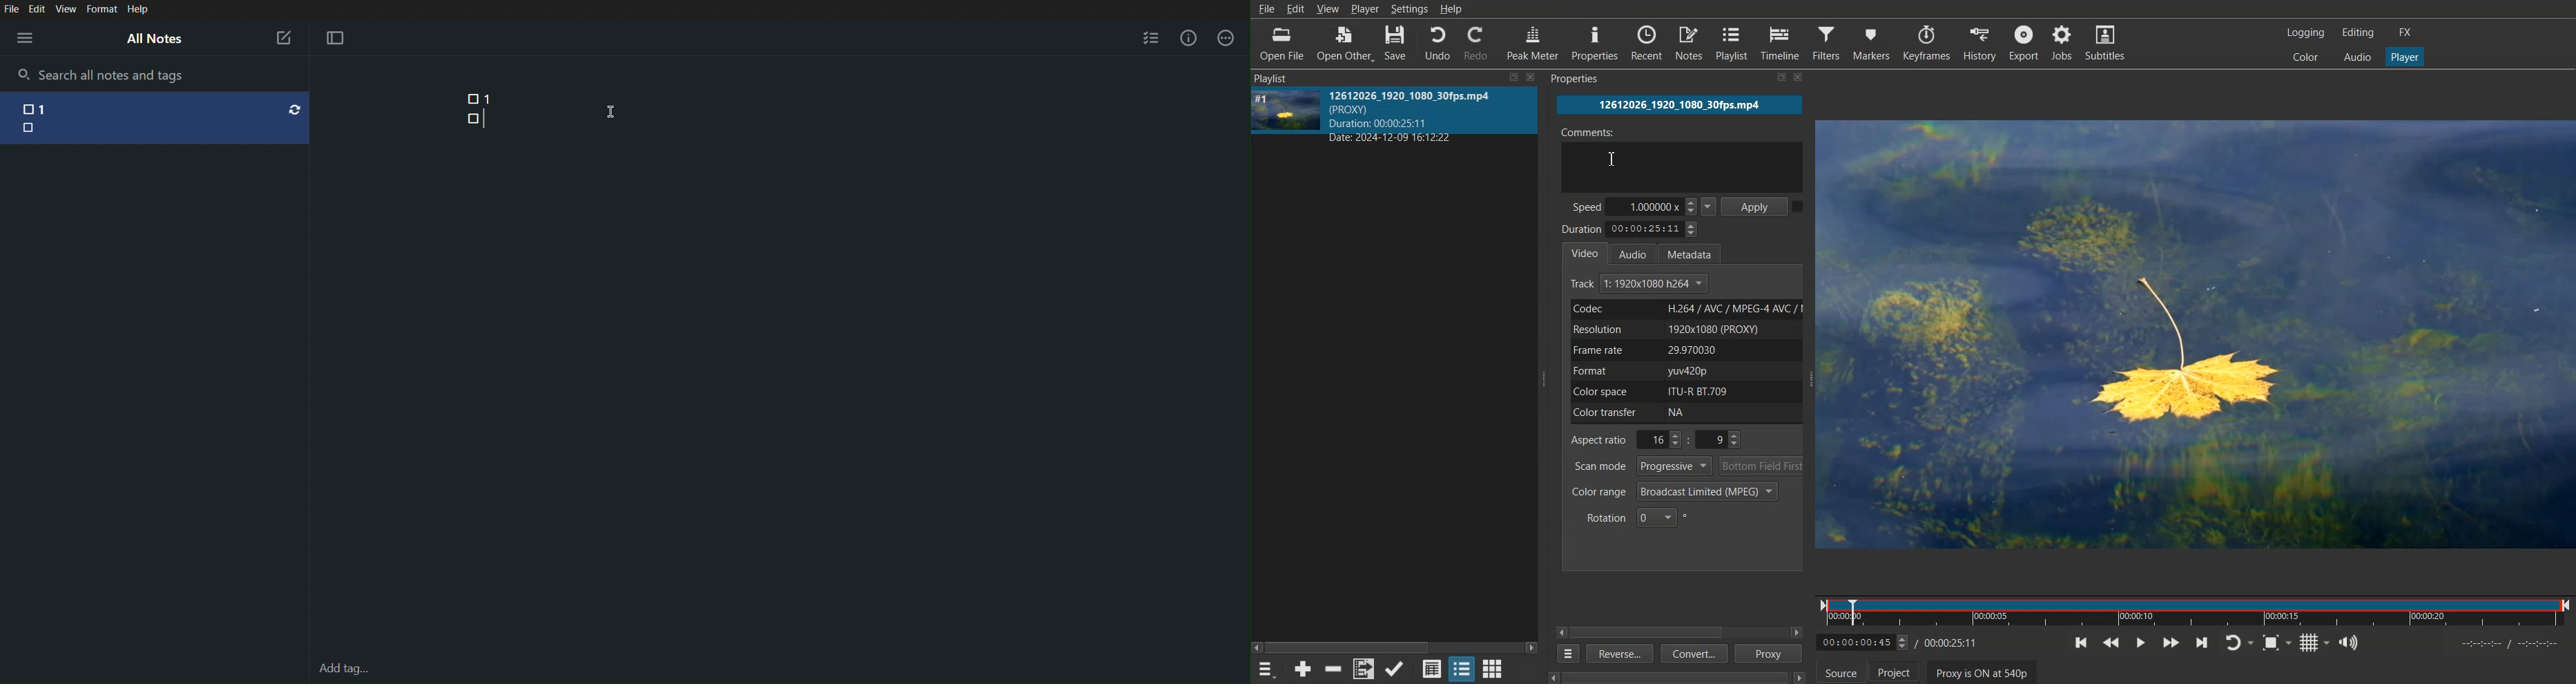 This screenshot has width=2576, height=700. Describe the element at coordinates (1366, 10) in the screenshot. I see `Player` at that location.